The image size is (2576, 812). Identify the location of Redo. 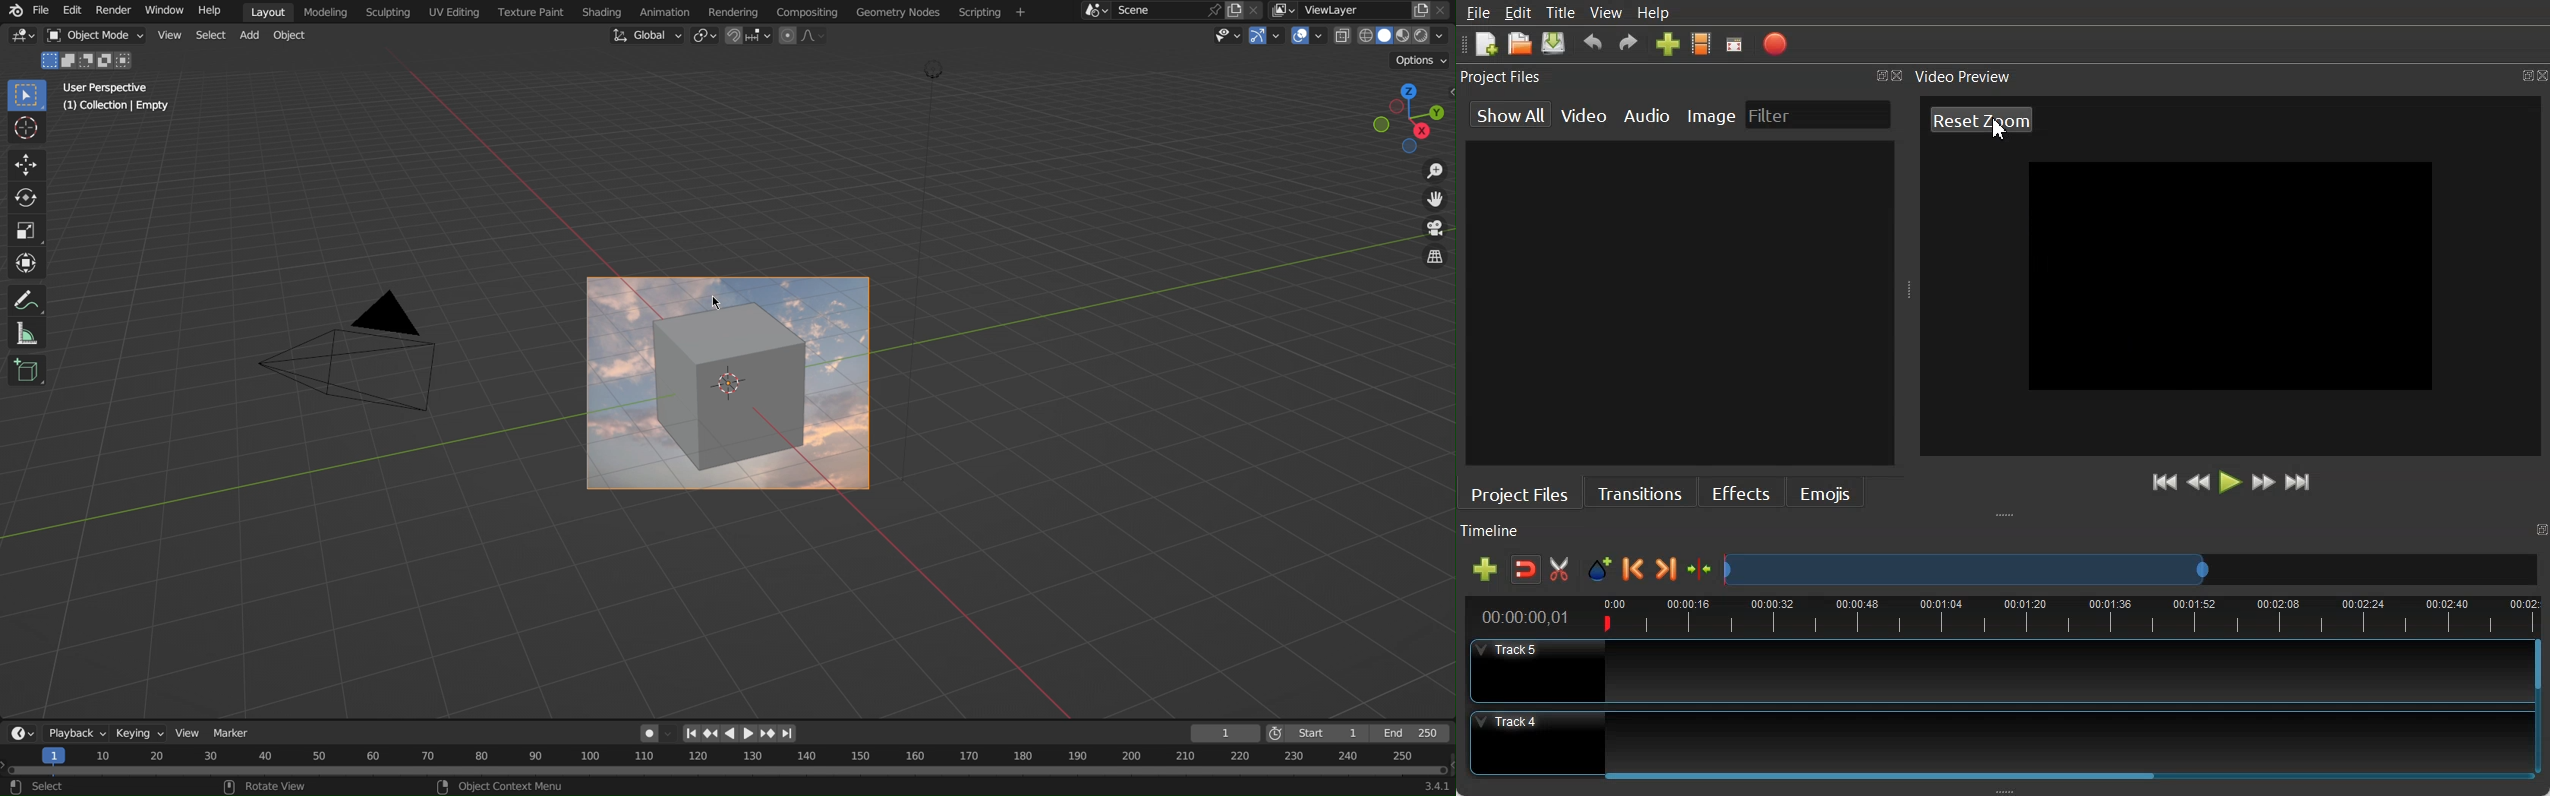
(1627, 42).